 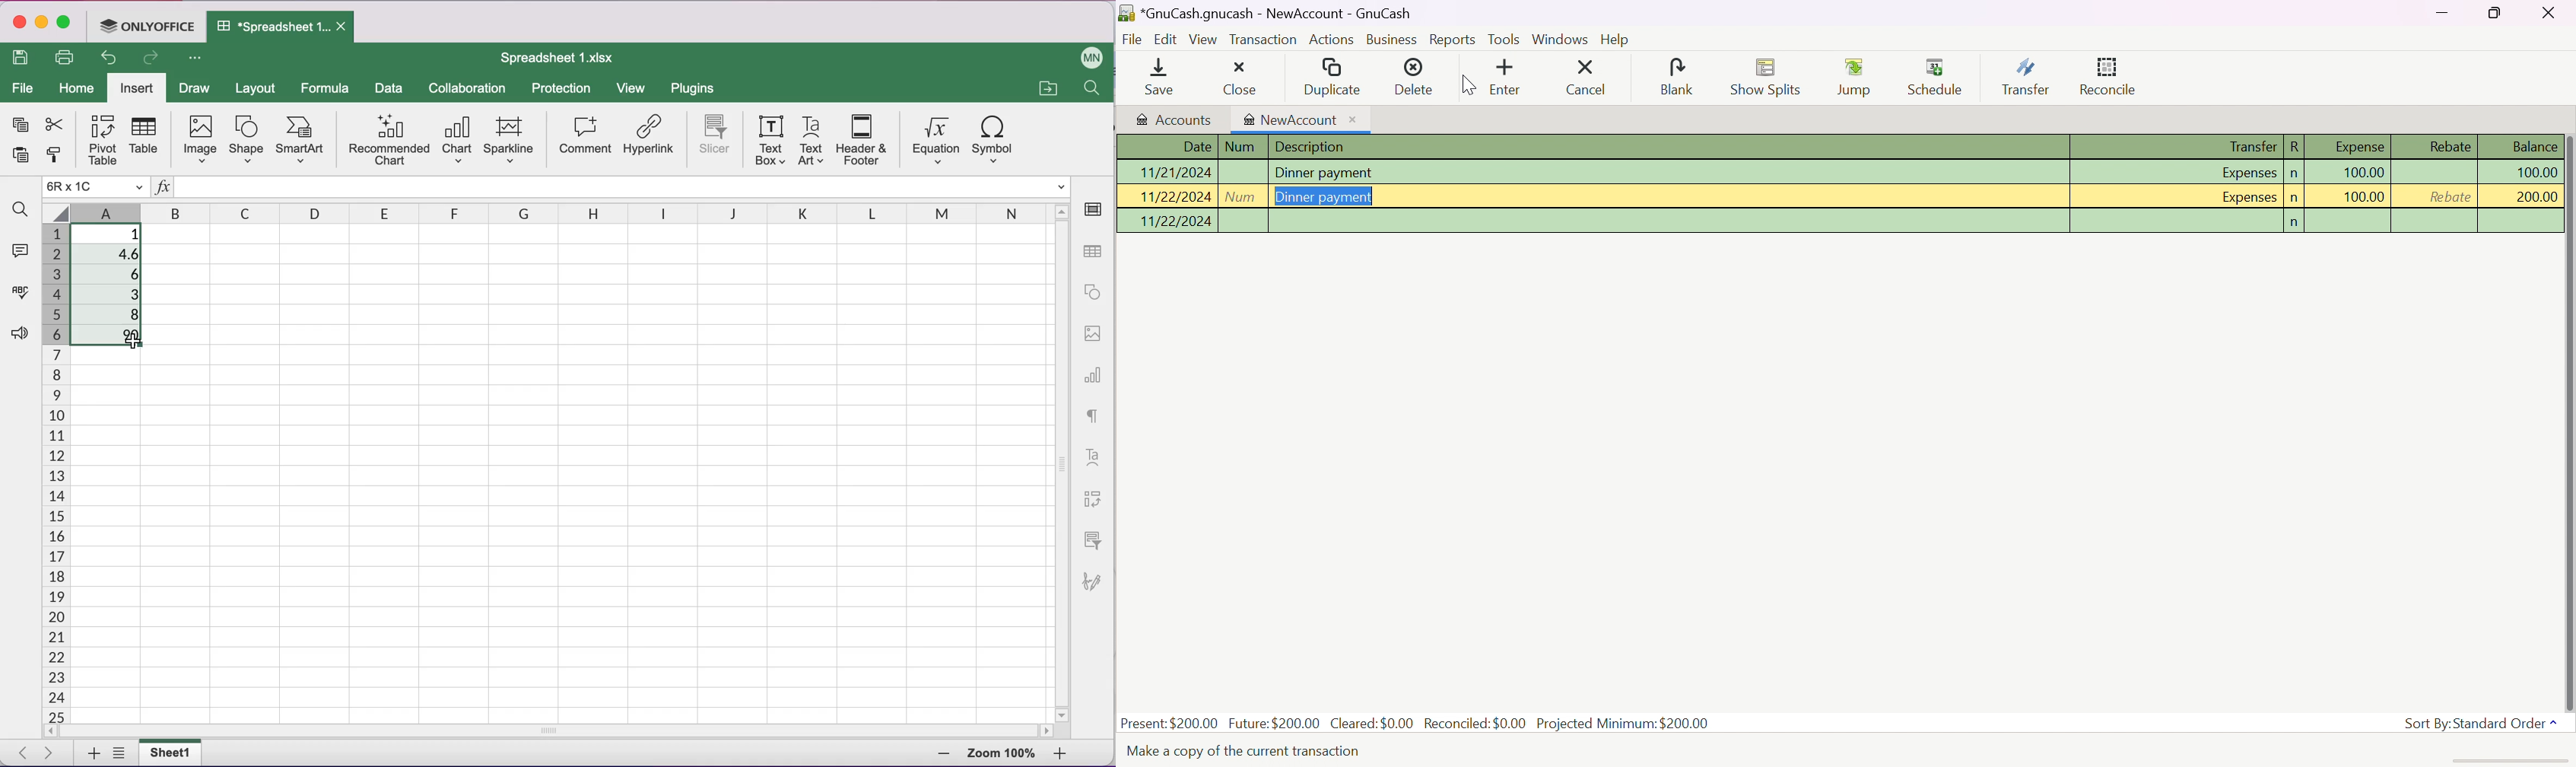 I want to click on Duplicate, so click(x=1331, y=78).